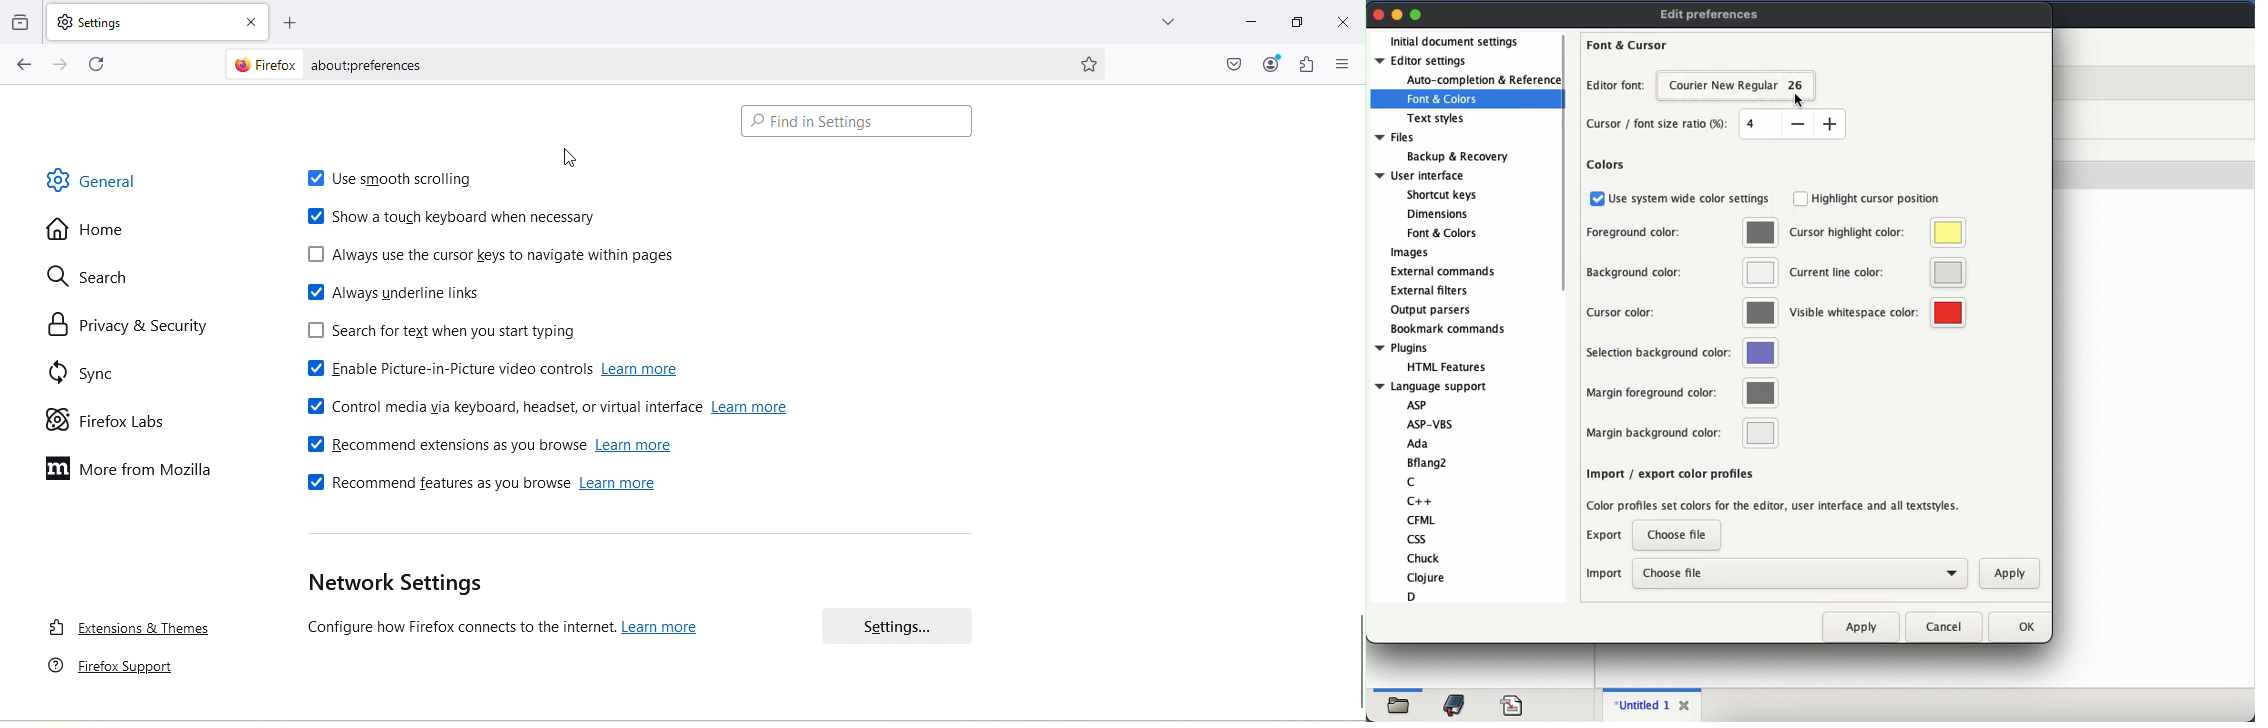 The image size is (2268, 728). I want to click on Control media via keyboard, headset or virtual interface, so click(500, 410).